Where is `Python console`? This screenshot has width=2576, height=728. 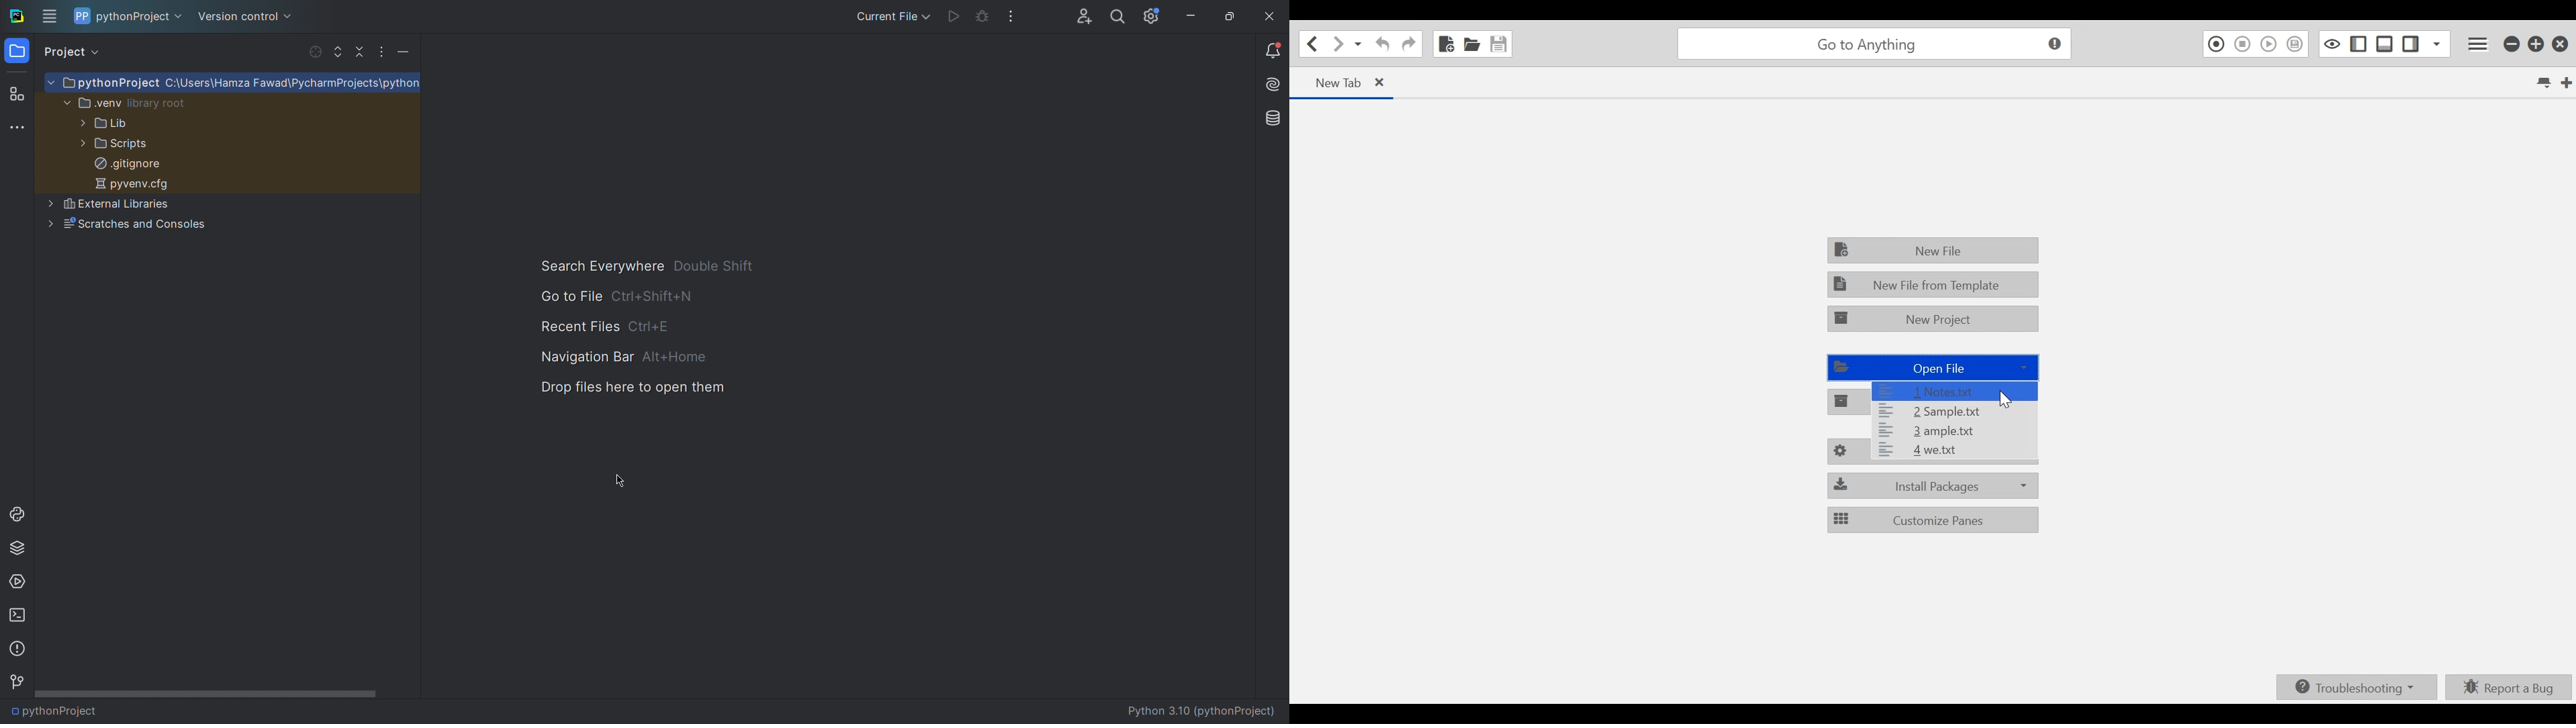
Python console is located at coordinates (21, 514).